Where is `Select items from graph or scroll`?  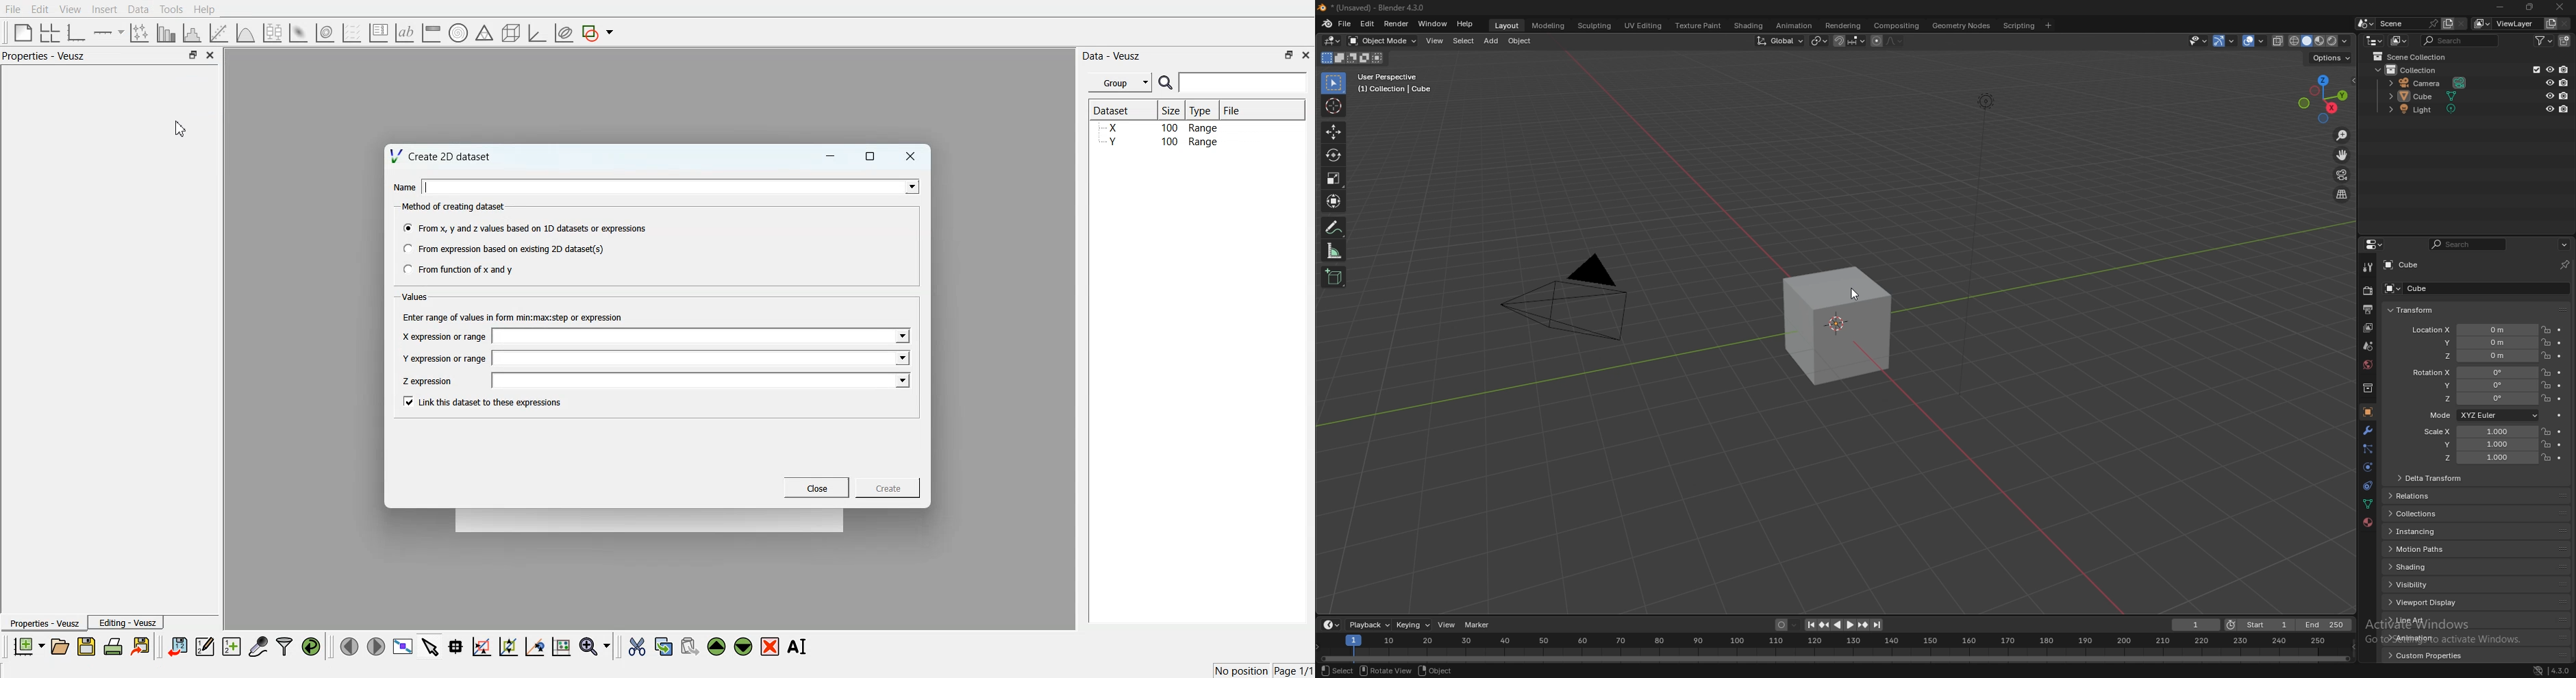 Select items from graph or scroll is located at coordinates (431, 645).